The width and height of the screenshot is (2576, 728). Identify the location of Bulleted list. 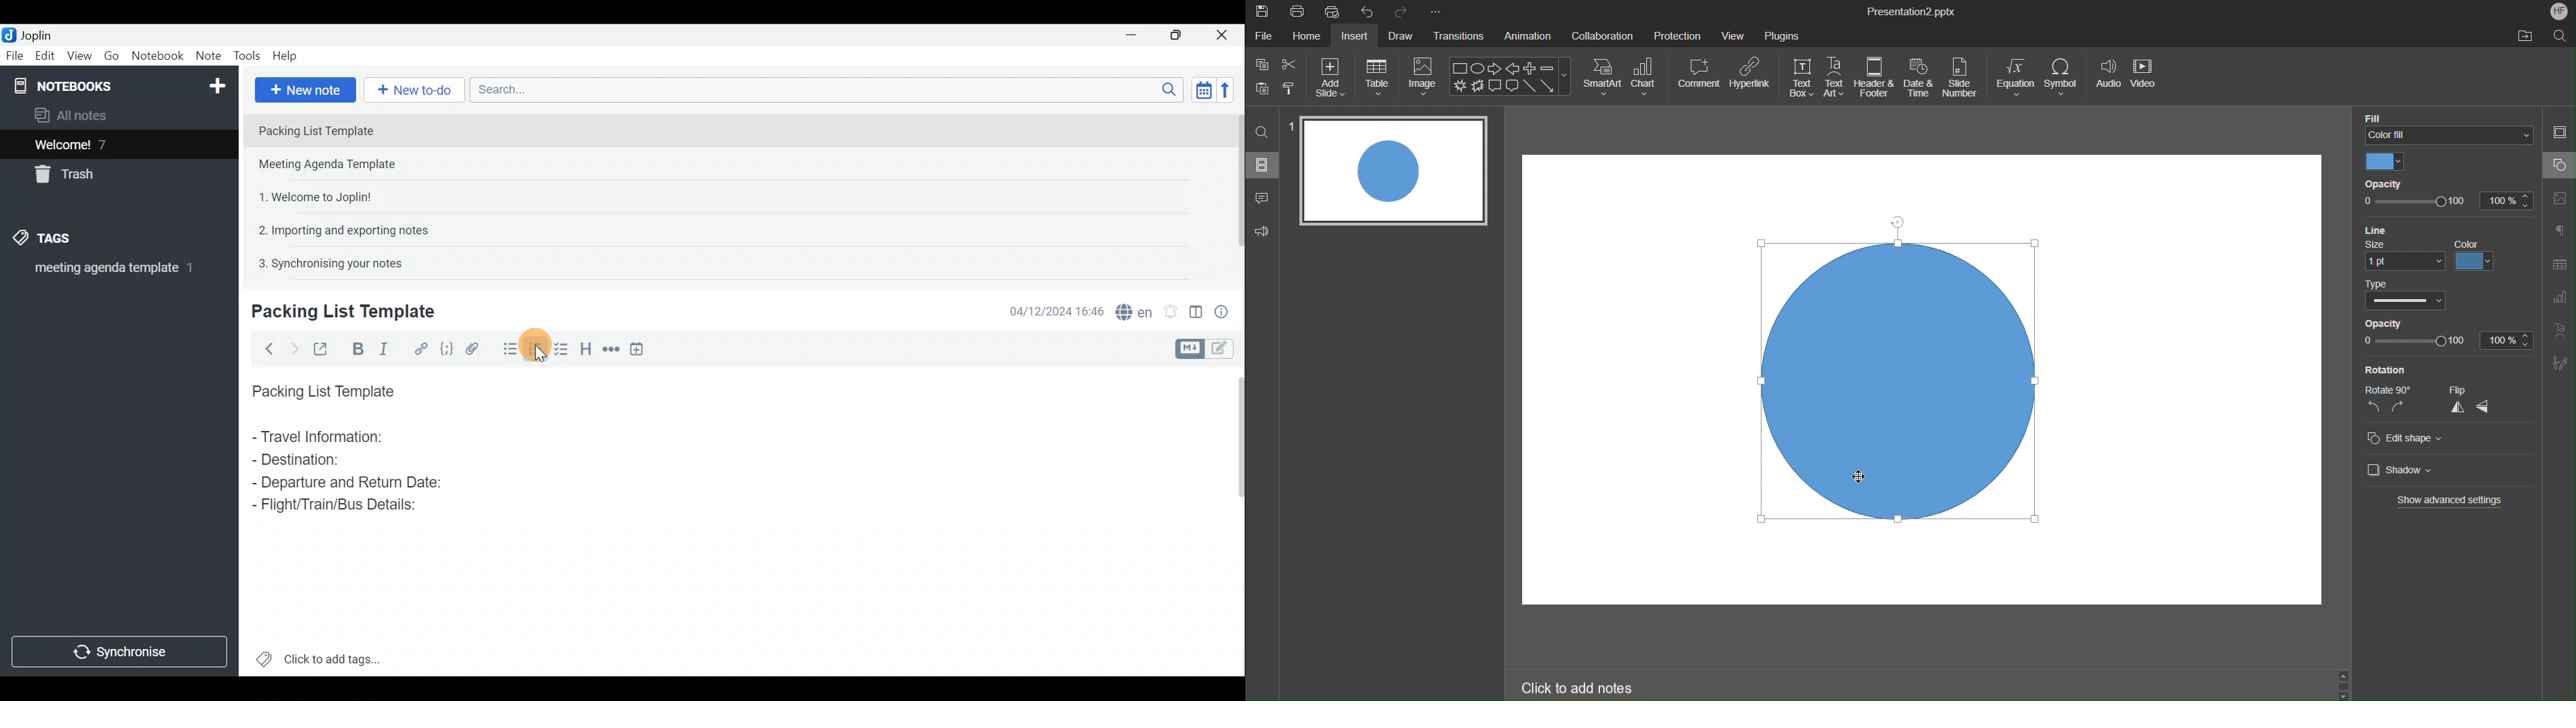
(507, 351).